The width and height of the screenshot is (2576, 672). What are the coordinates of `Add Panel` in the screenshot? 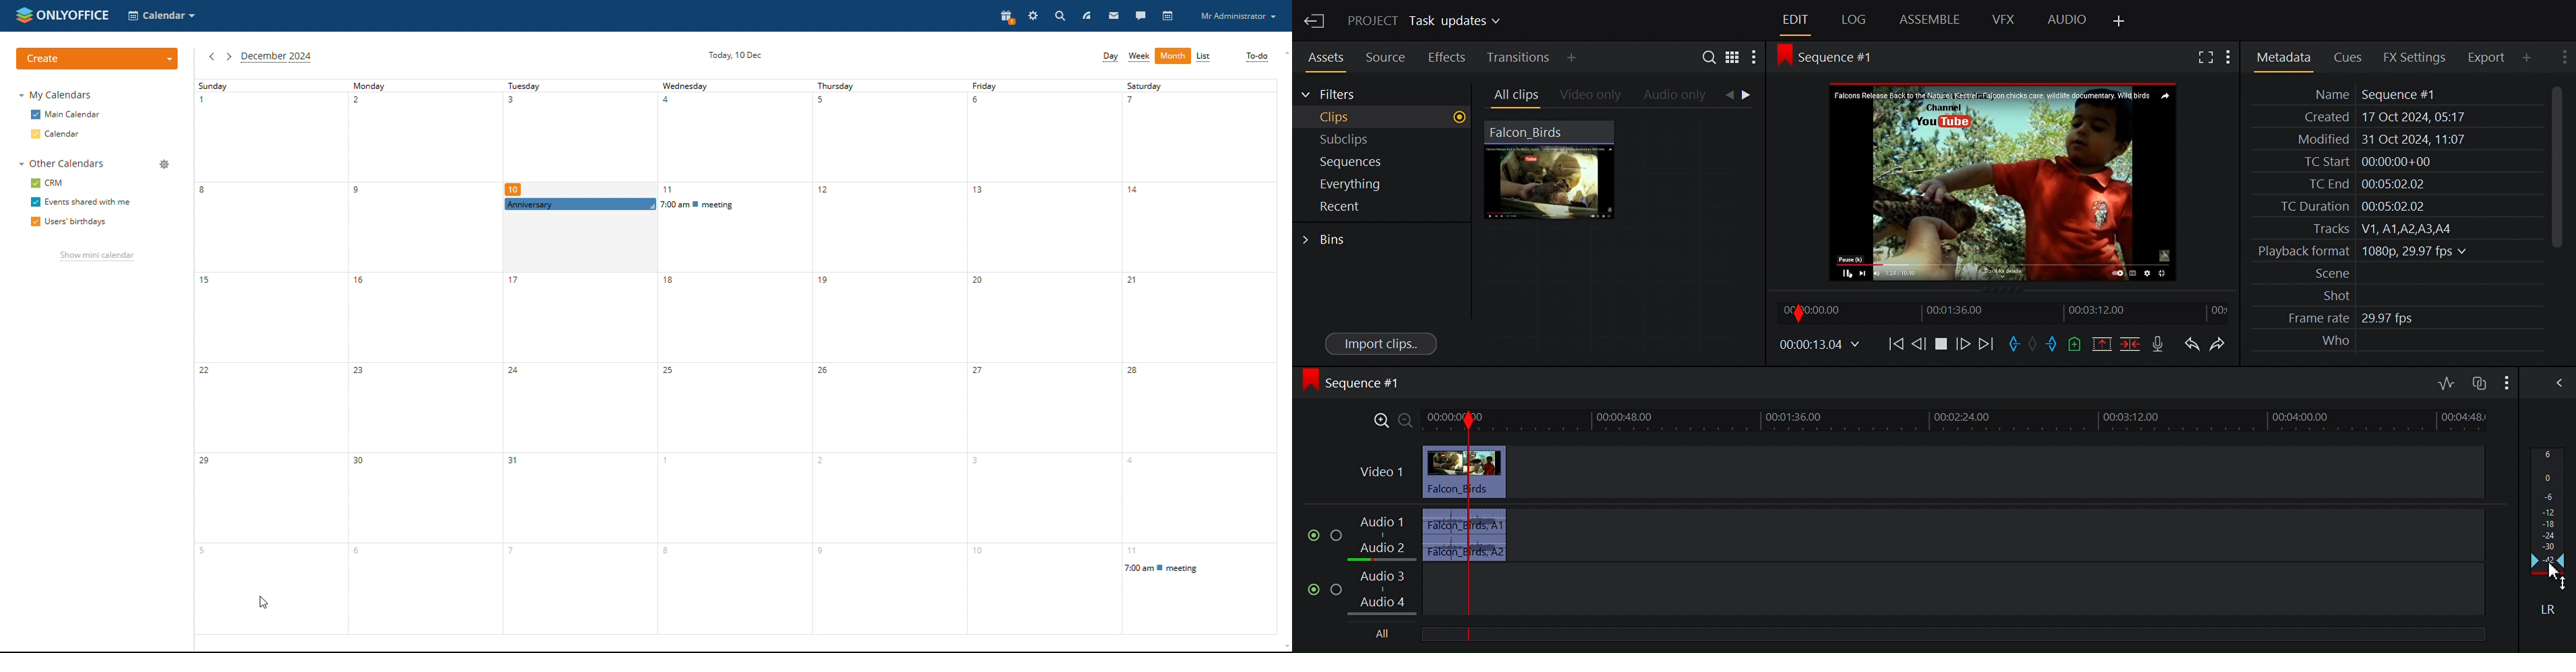 It's located at (2122, 19).